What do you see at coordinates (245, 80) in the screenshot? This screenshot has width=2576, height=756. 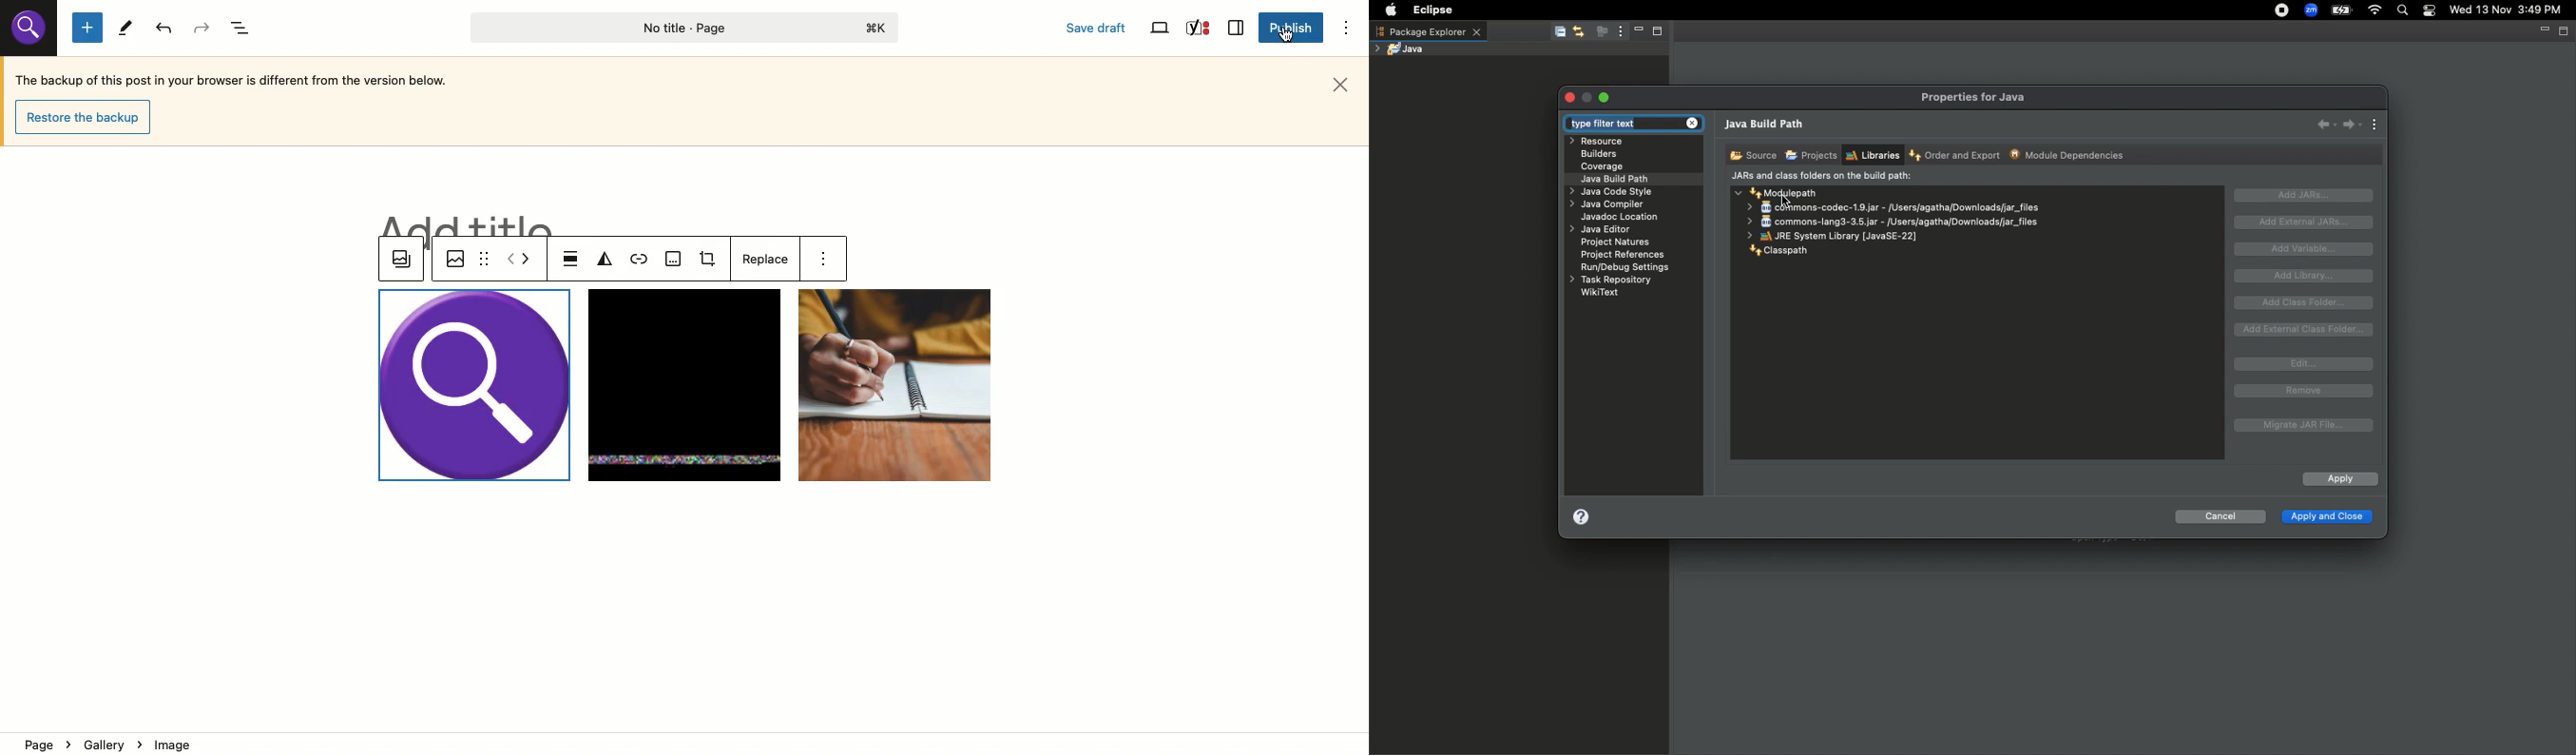 I see `he backup of this post in your browser is different from the version below.` at bounding box center [245, 80].